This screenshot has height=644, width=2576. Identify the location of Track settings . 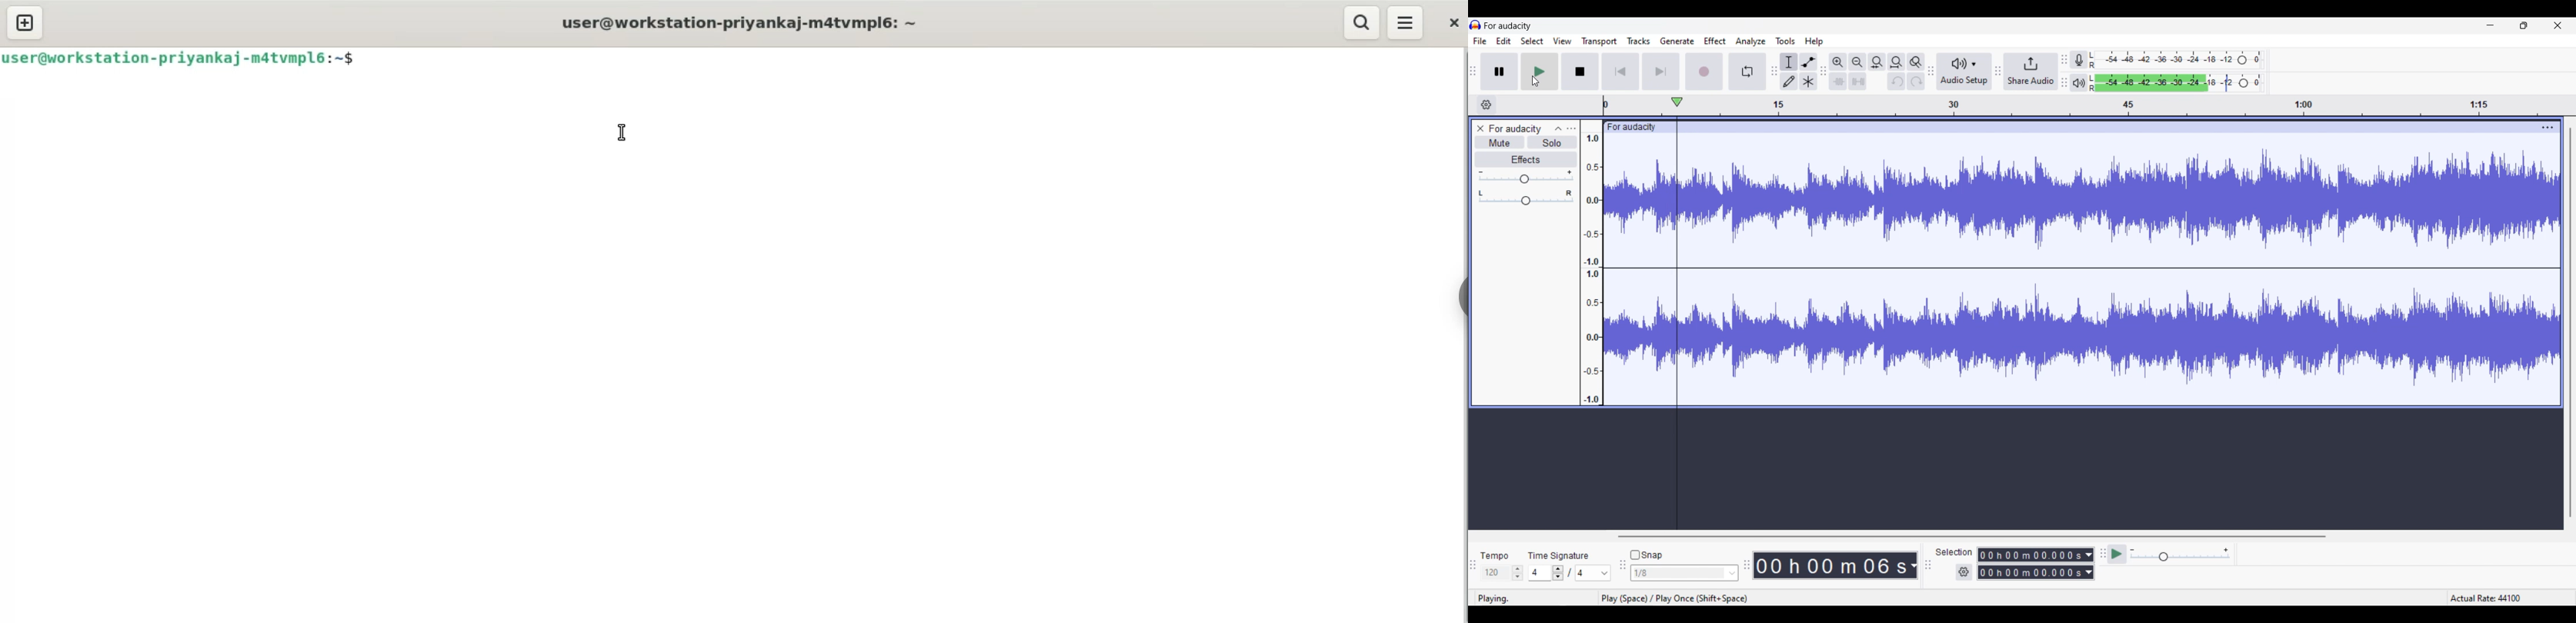
(2548, 127).